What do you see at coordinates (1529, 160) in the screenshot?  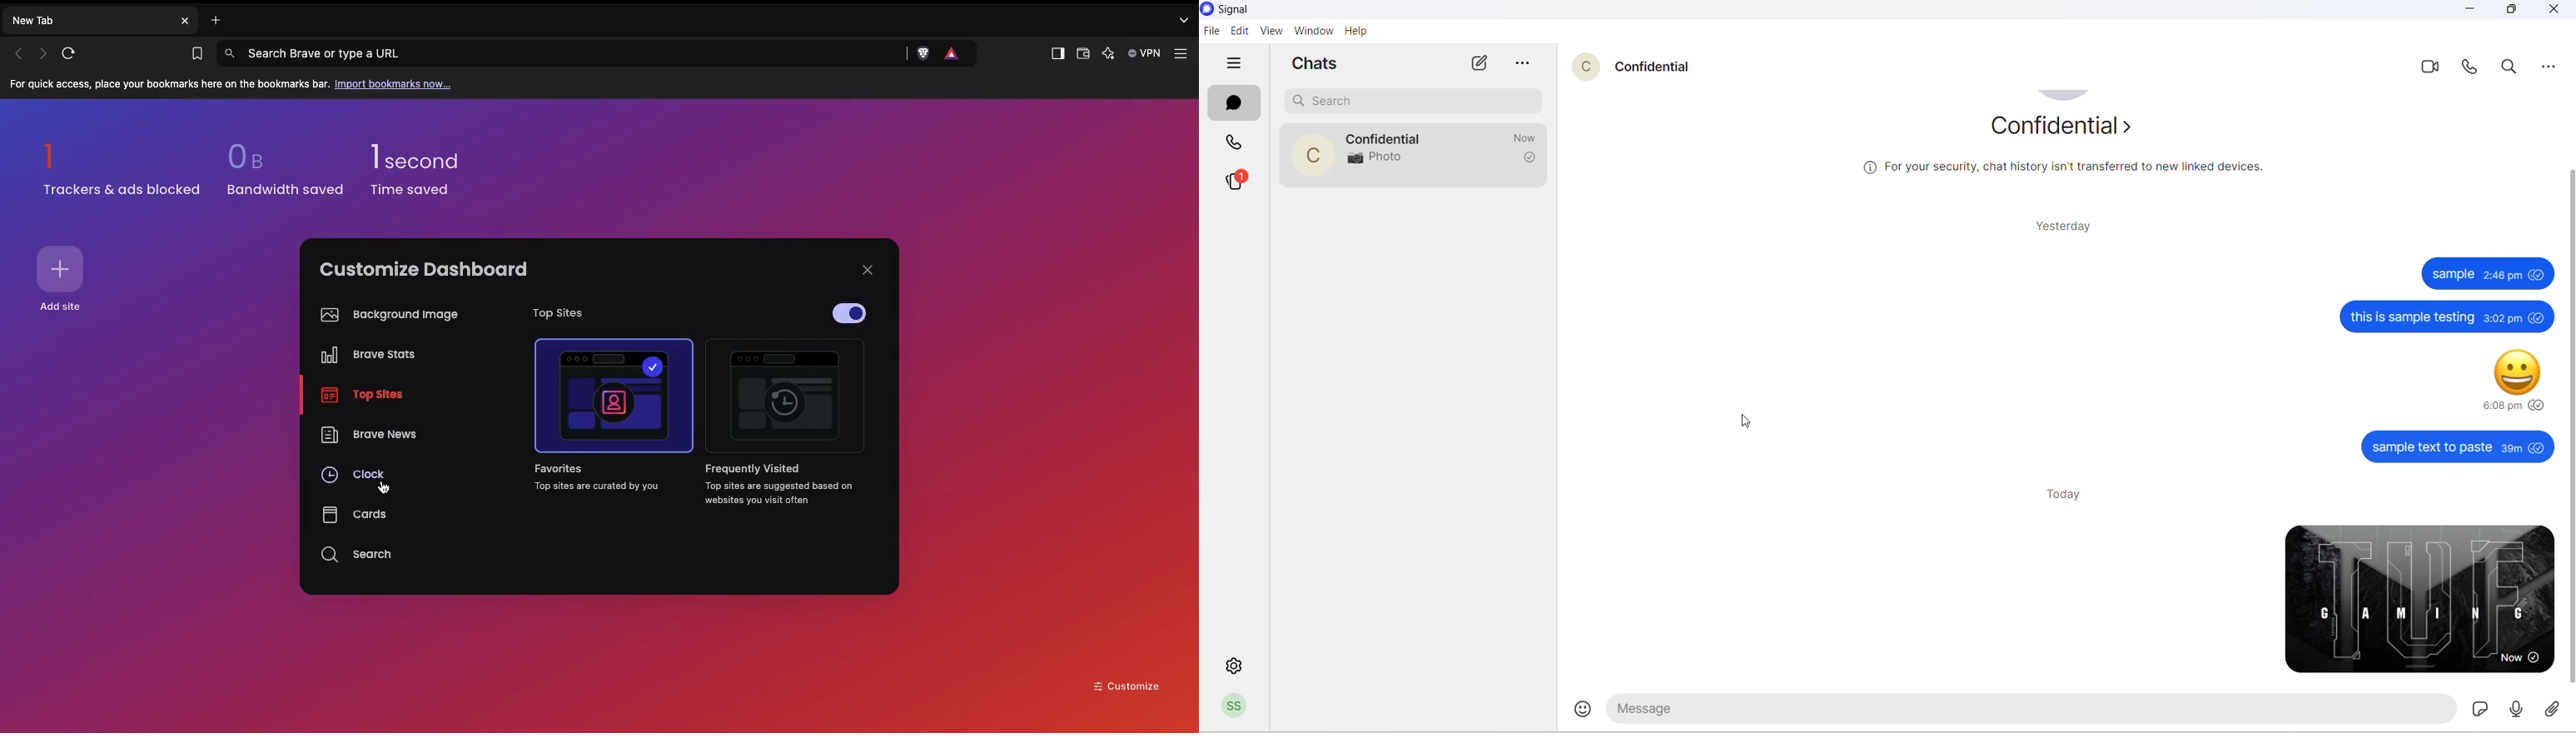 I see `read recipient` at bounding box center [1529, 160].